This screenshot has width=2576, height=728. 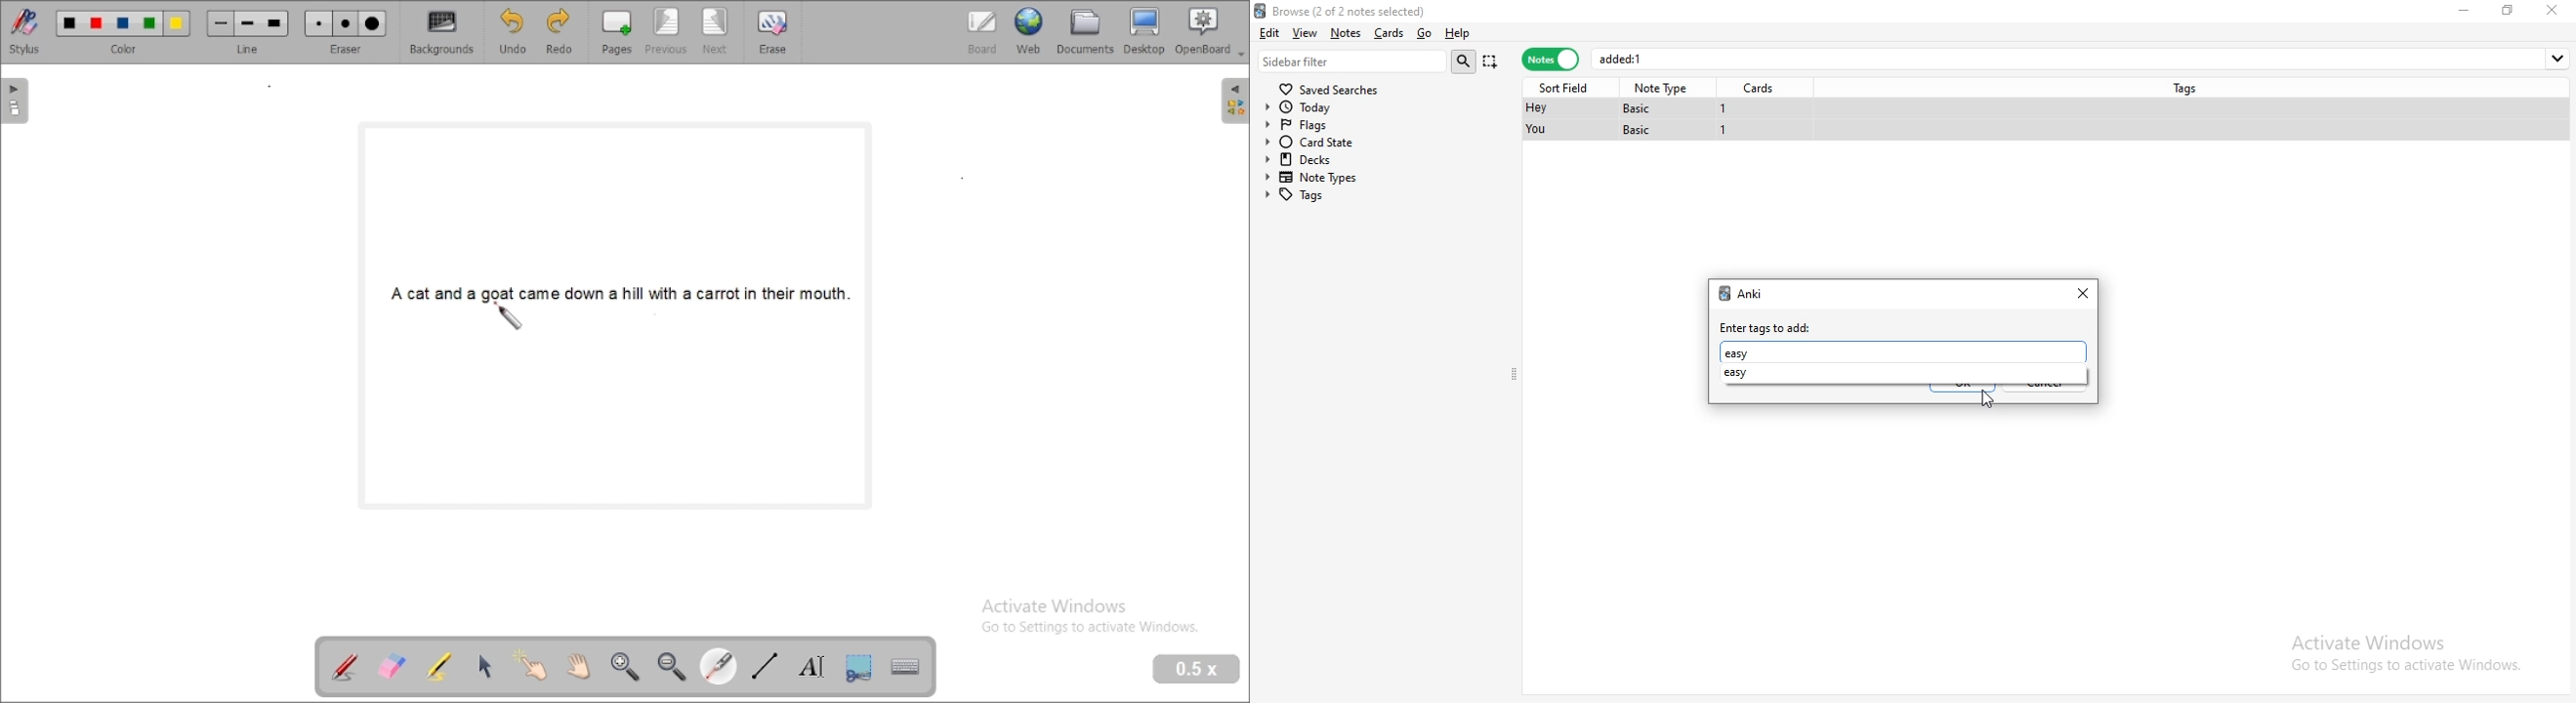 What do you see at coordinates (859, 667) in the screenshot?
I see `capture part of the screen` at bounding box center [859, 667].